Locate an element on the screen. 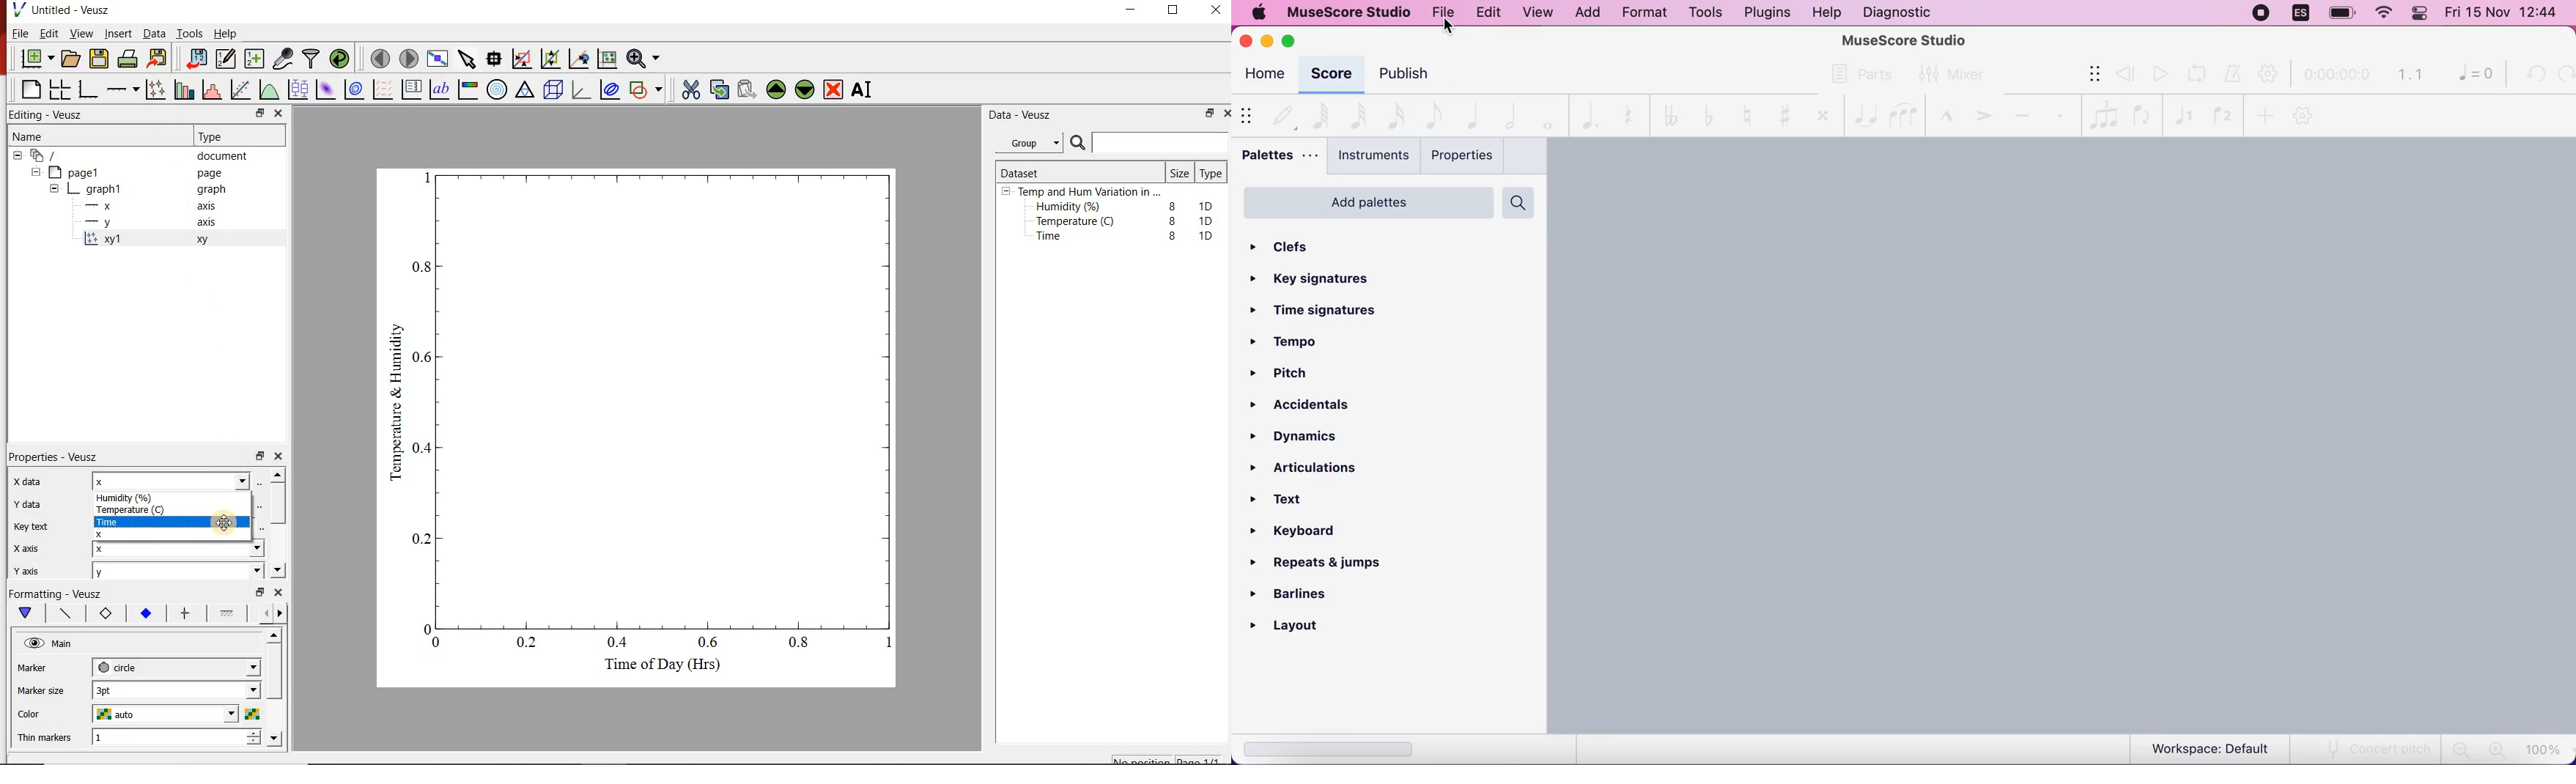  page1/1 is located at coordinates (1203, 758).